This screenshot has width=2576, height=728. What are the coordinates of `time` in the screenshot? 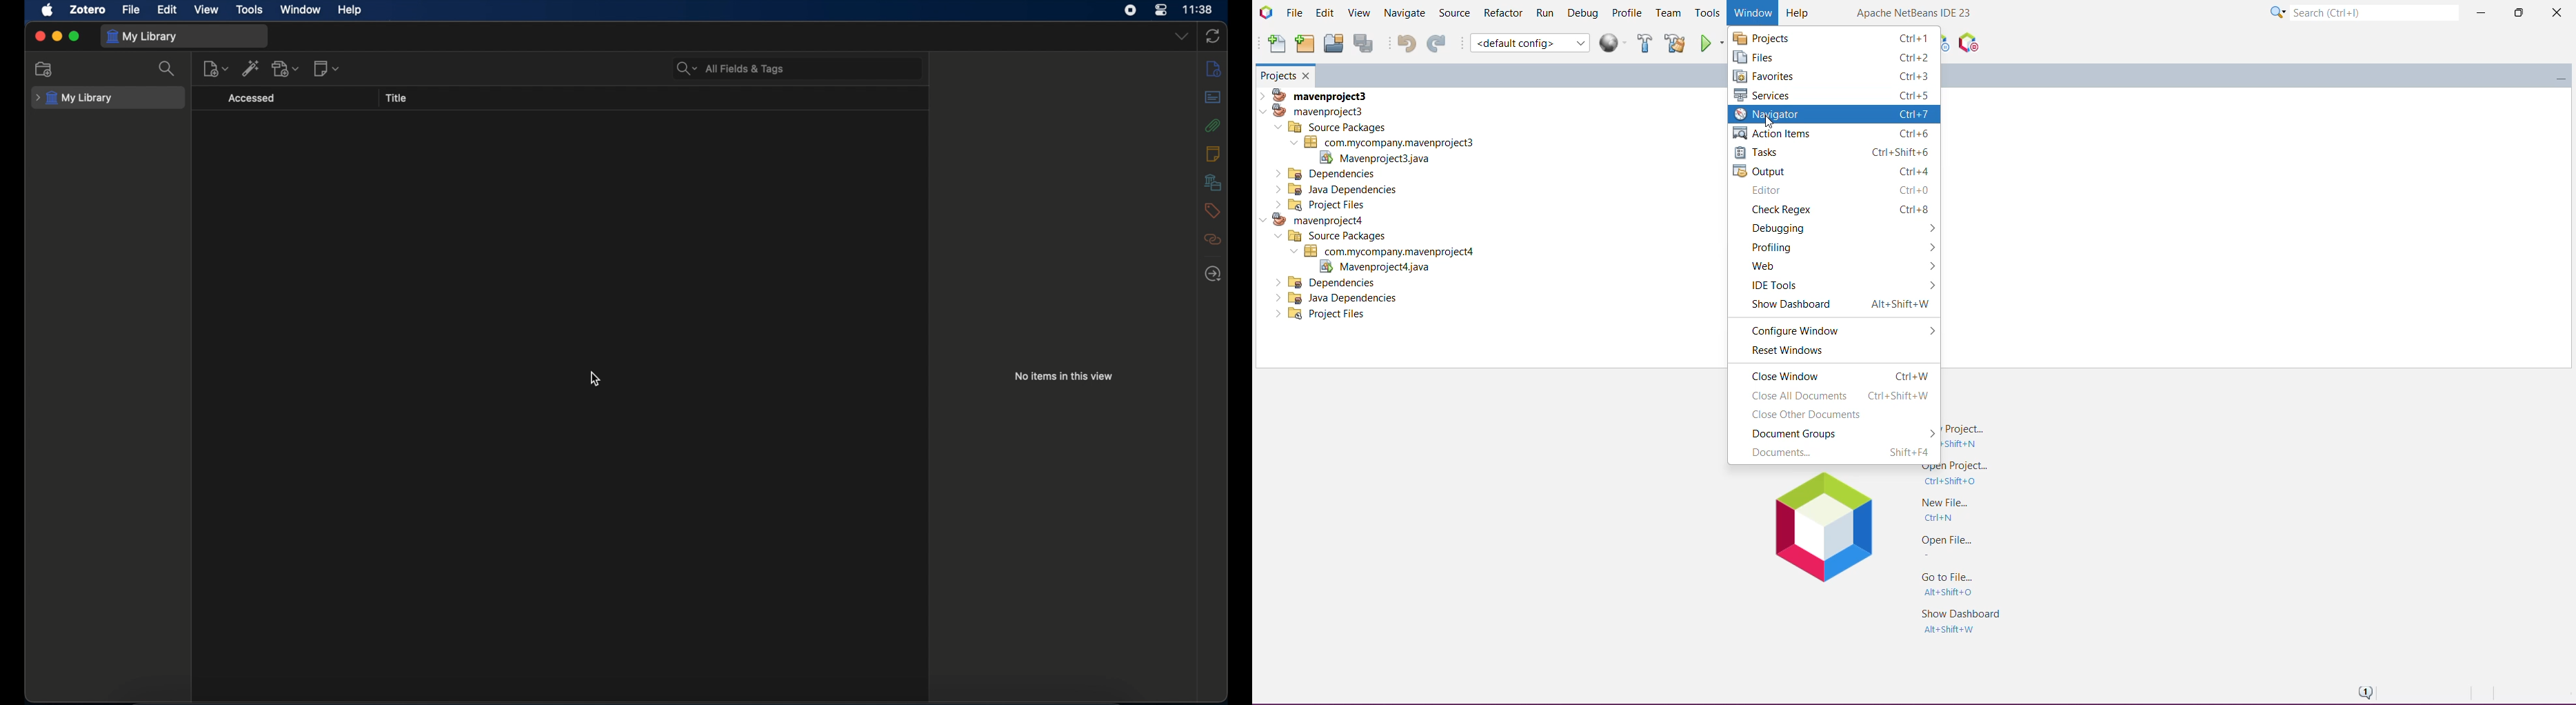 It's located at (1199, 10).